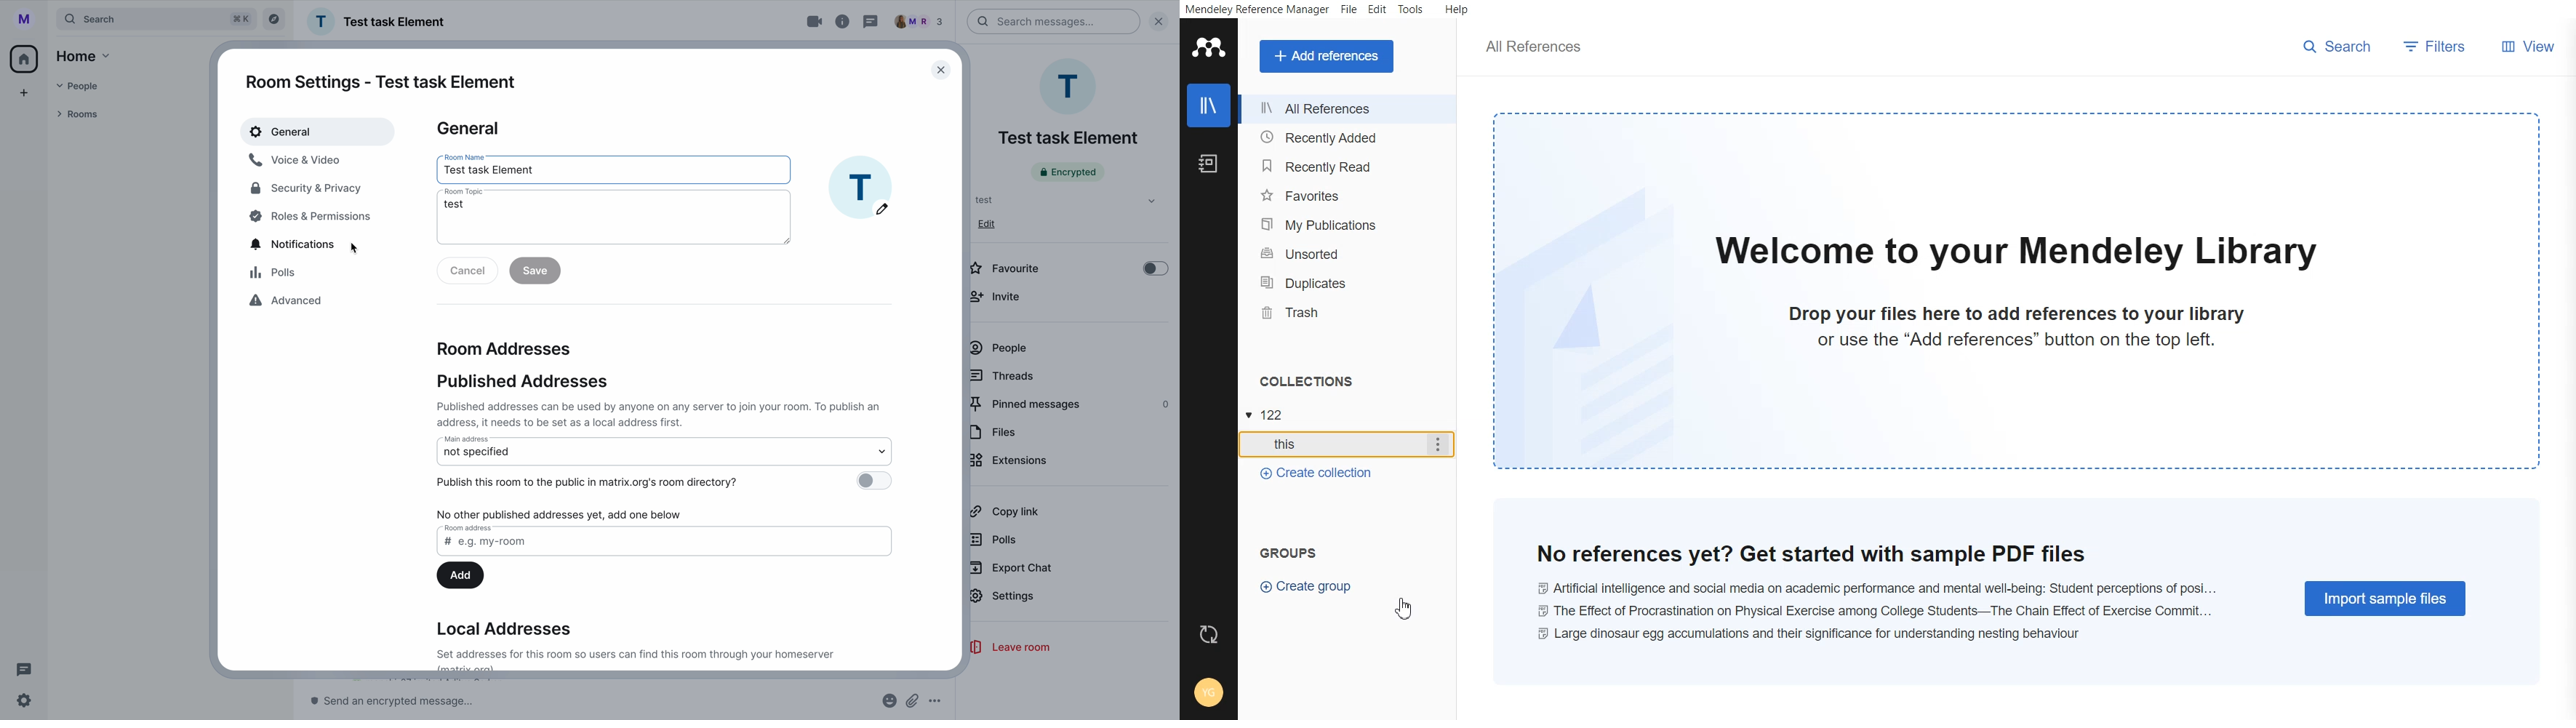  Describe the element at coordinates (471, 129) in the screenshot. I see `general` at that location.